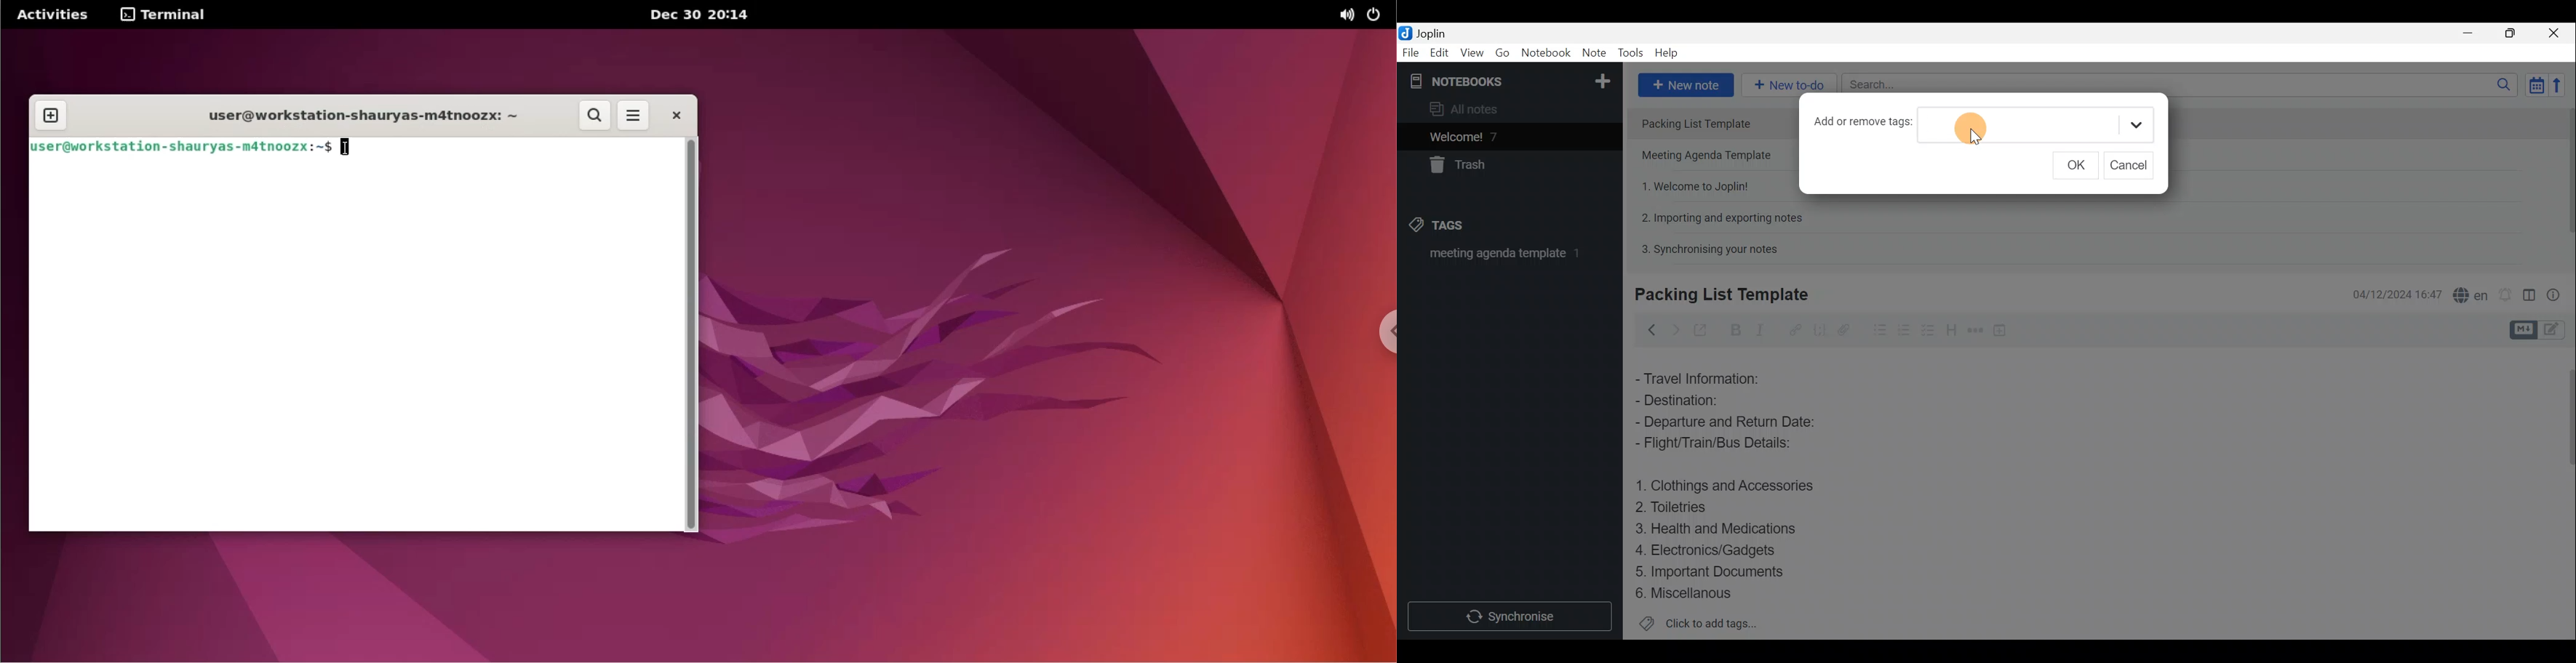 This screenshot has height=672, width=2576. What do you see at coordinates (2565, 179) in the screenshot?
I see `Scroll bar` at bounding box center [2565, 179].